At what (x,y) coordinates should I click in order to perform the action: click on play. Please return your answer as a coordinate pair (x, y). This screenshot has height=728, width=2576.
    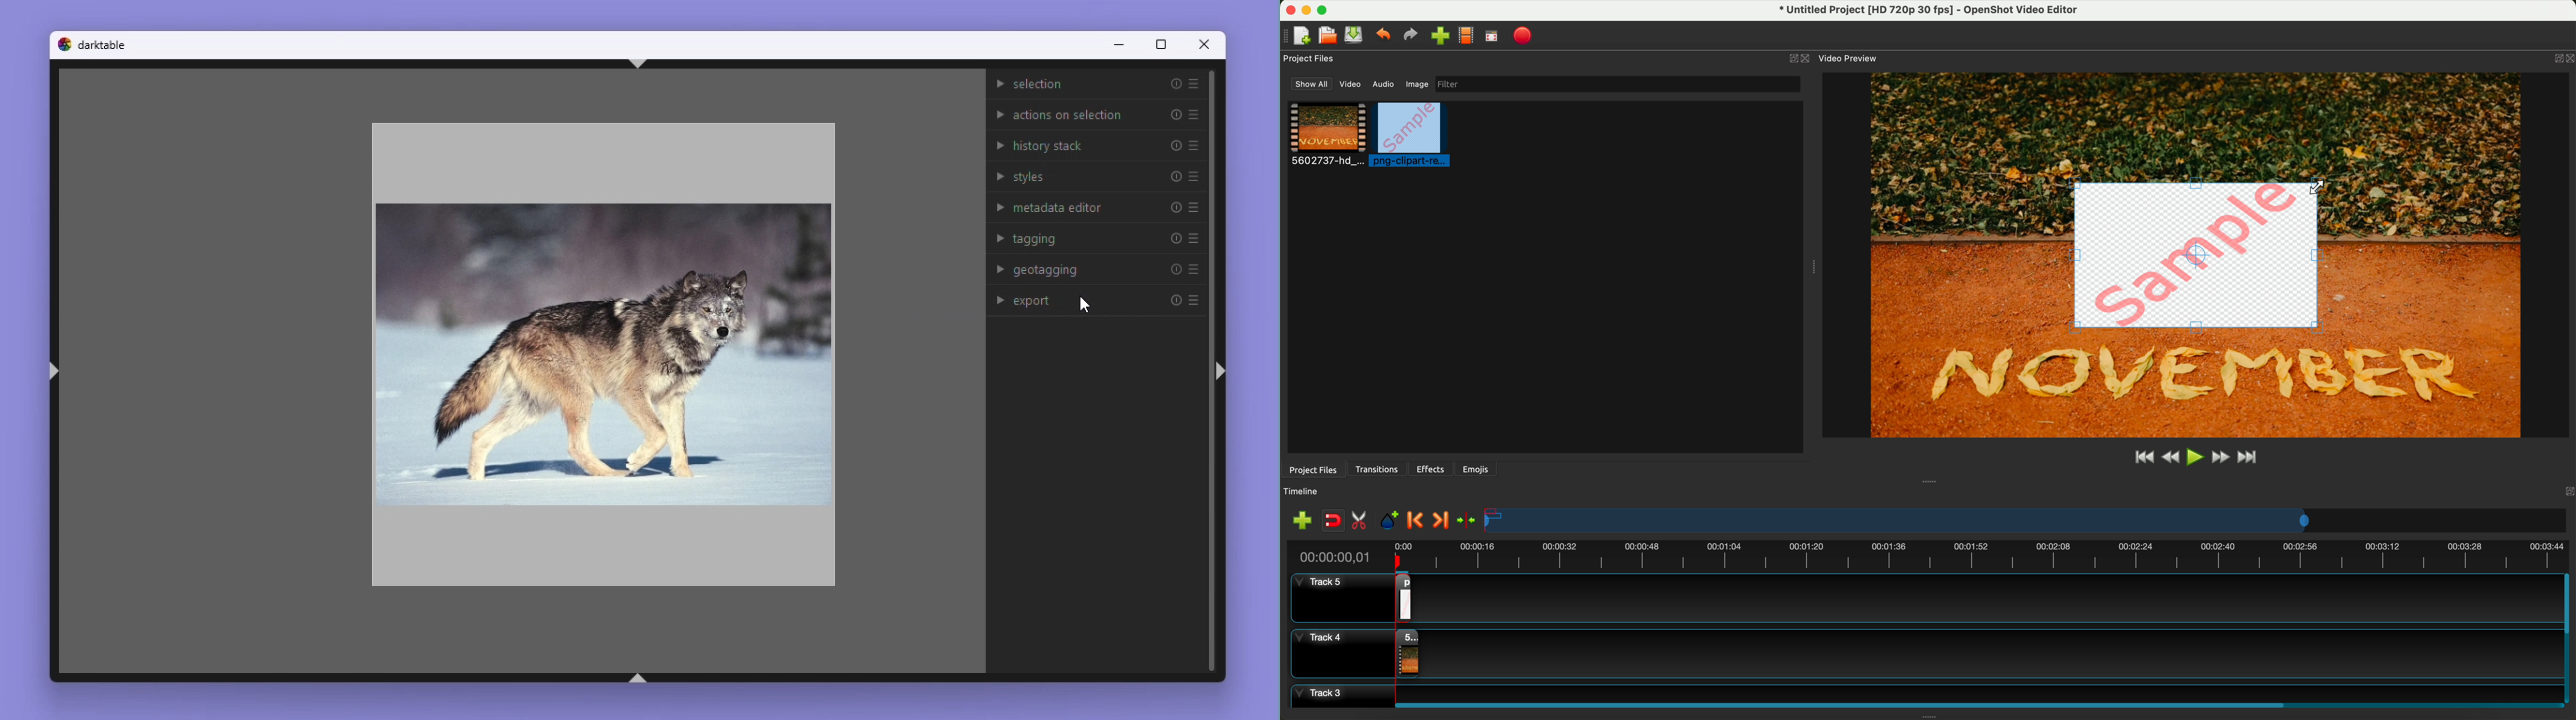
    Looking at the image, I should click on (2196, 456).